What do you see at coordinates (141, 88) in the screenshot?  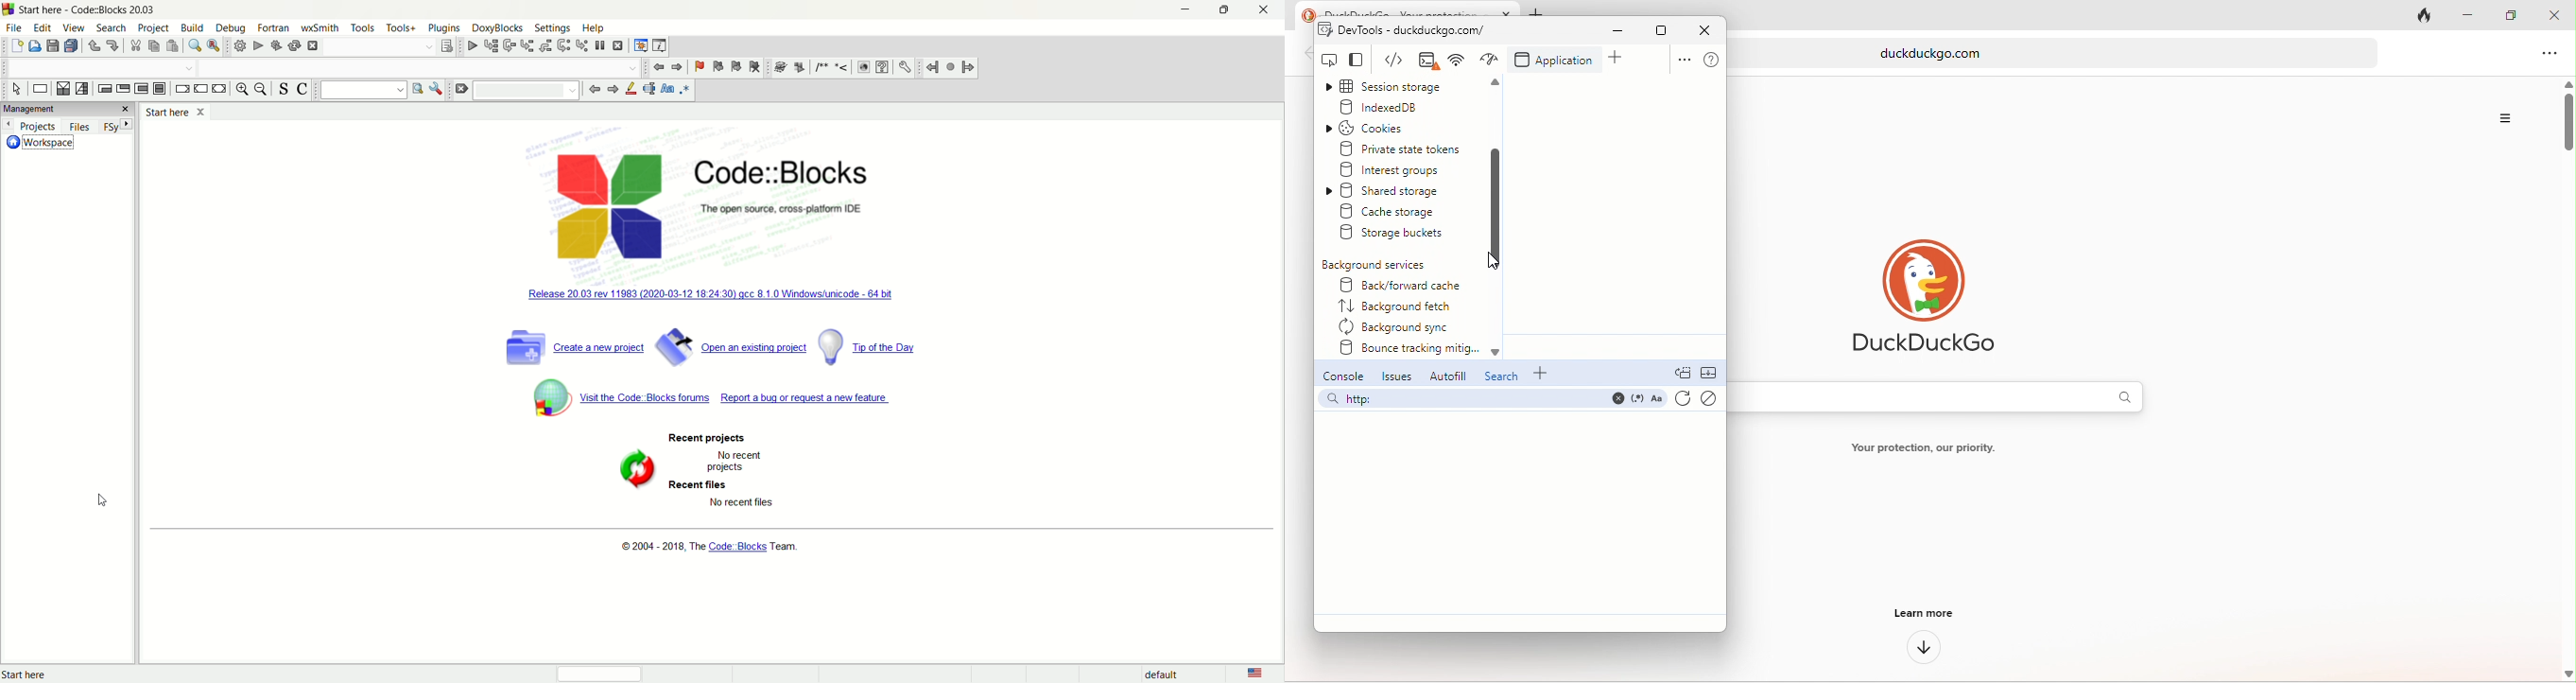 I see `counting loop` at bounding box center [141, 88].